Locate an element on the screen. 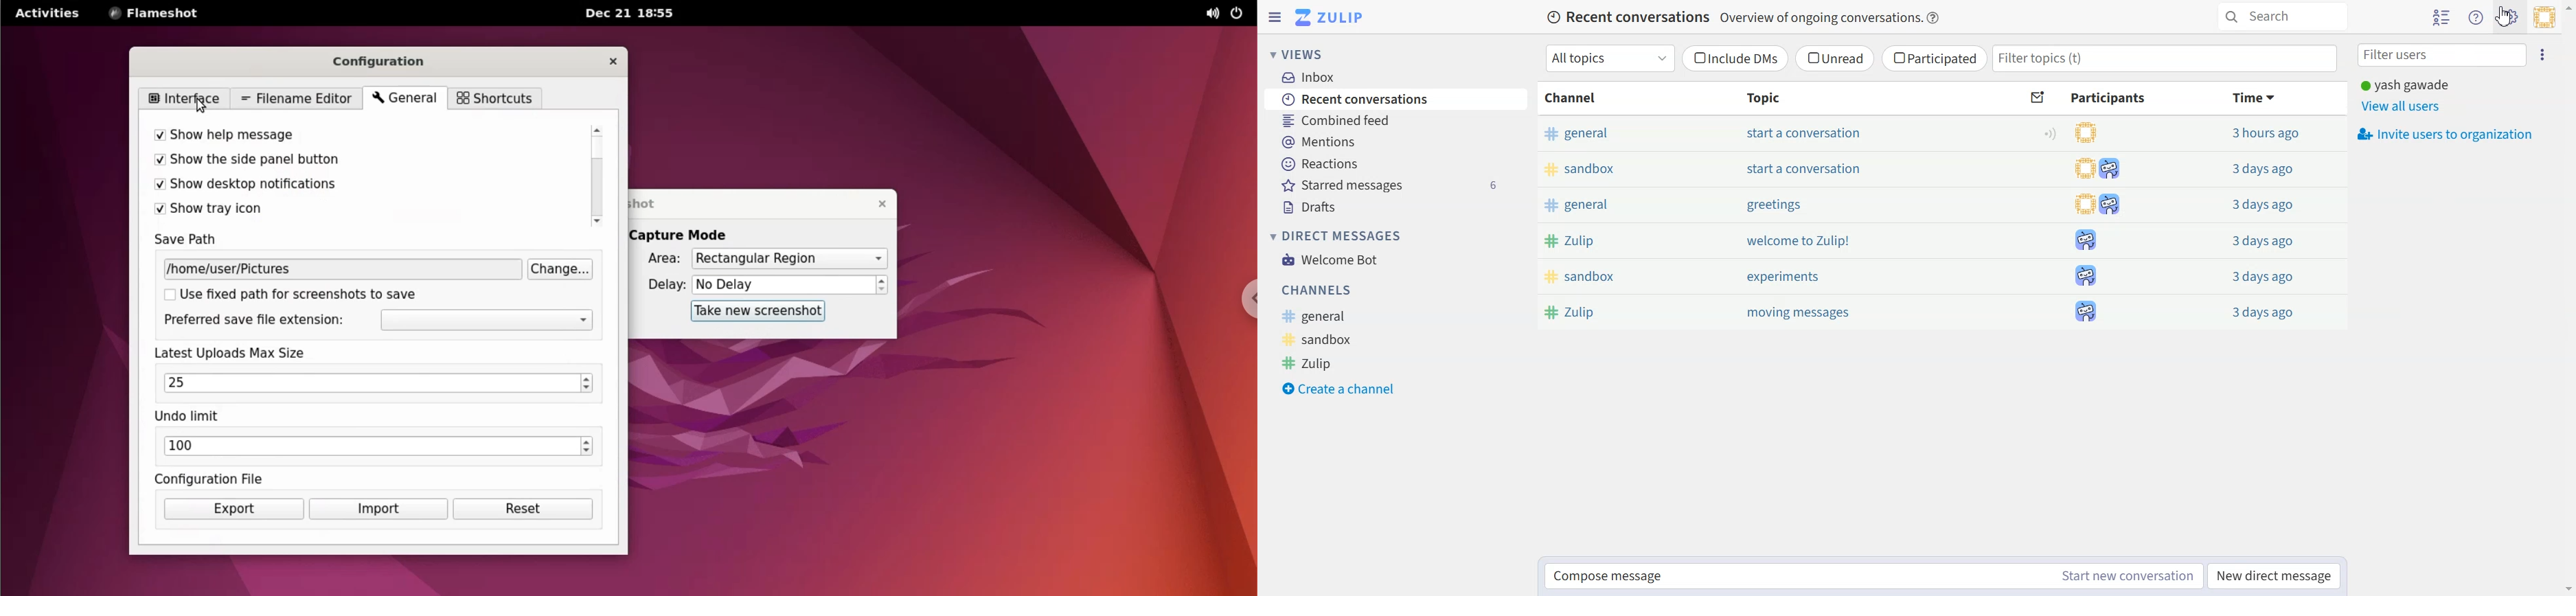  start a conversation is located at coordinates (1810, 168).